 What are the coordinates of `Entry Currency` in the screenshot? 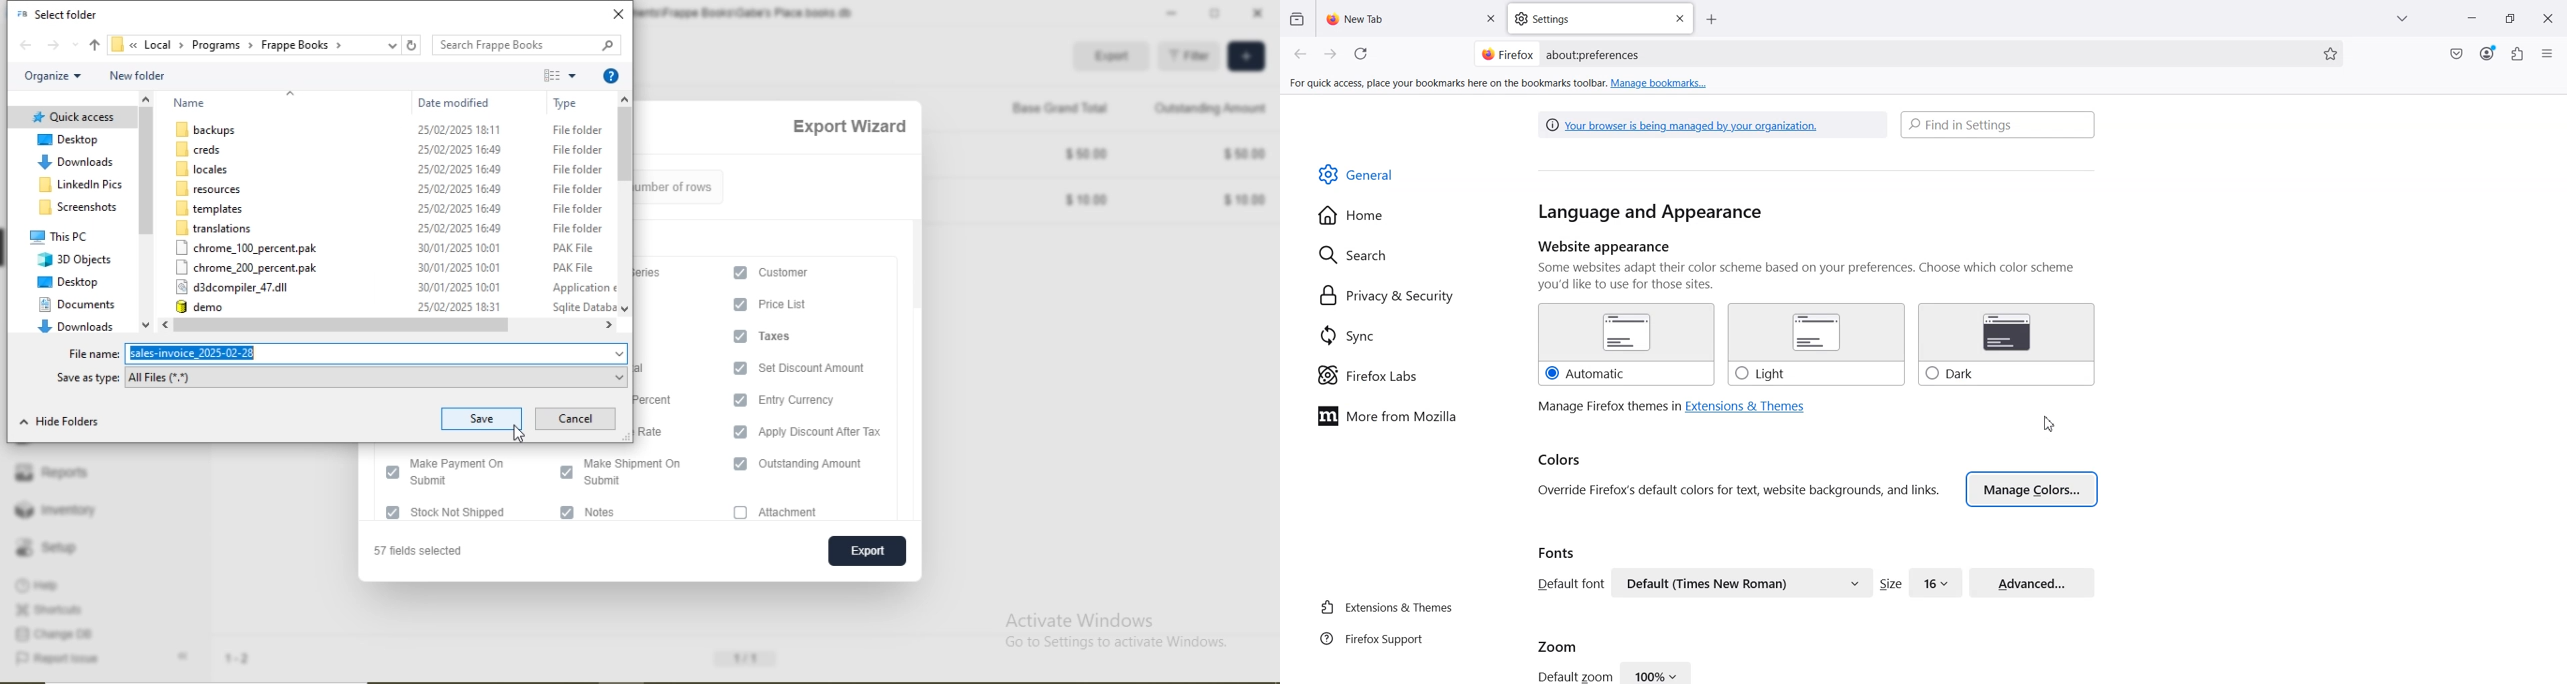 It's located at (810, 401).